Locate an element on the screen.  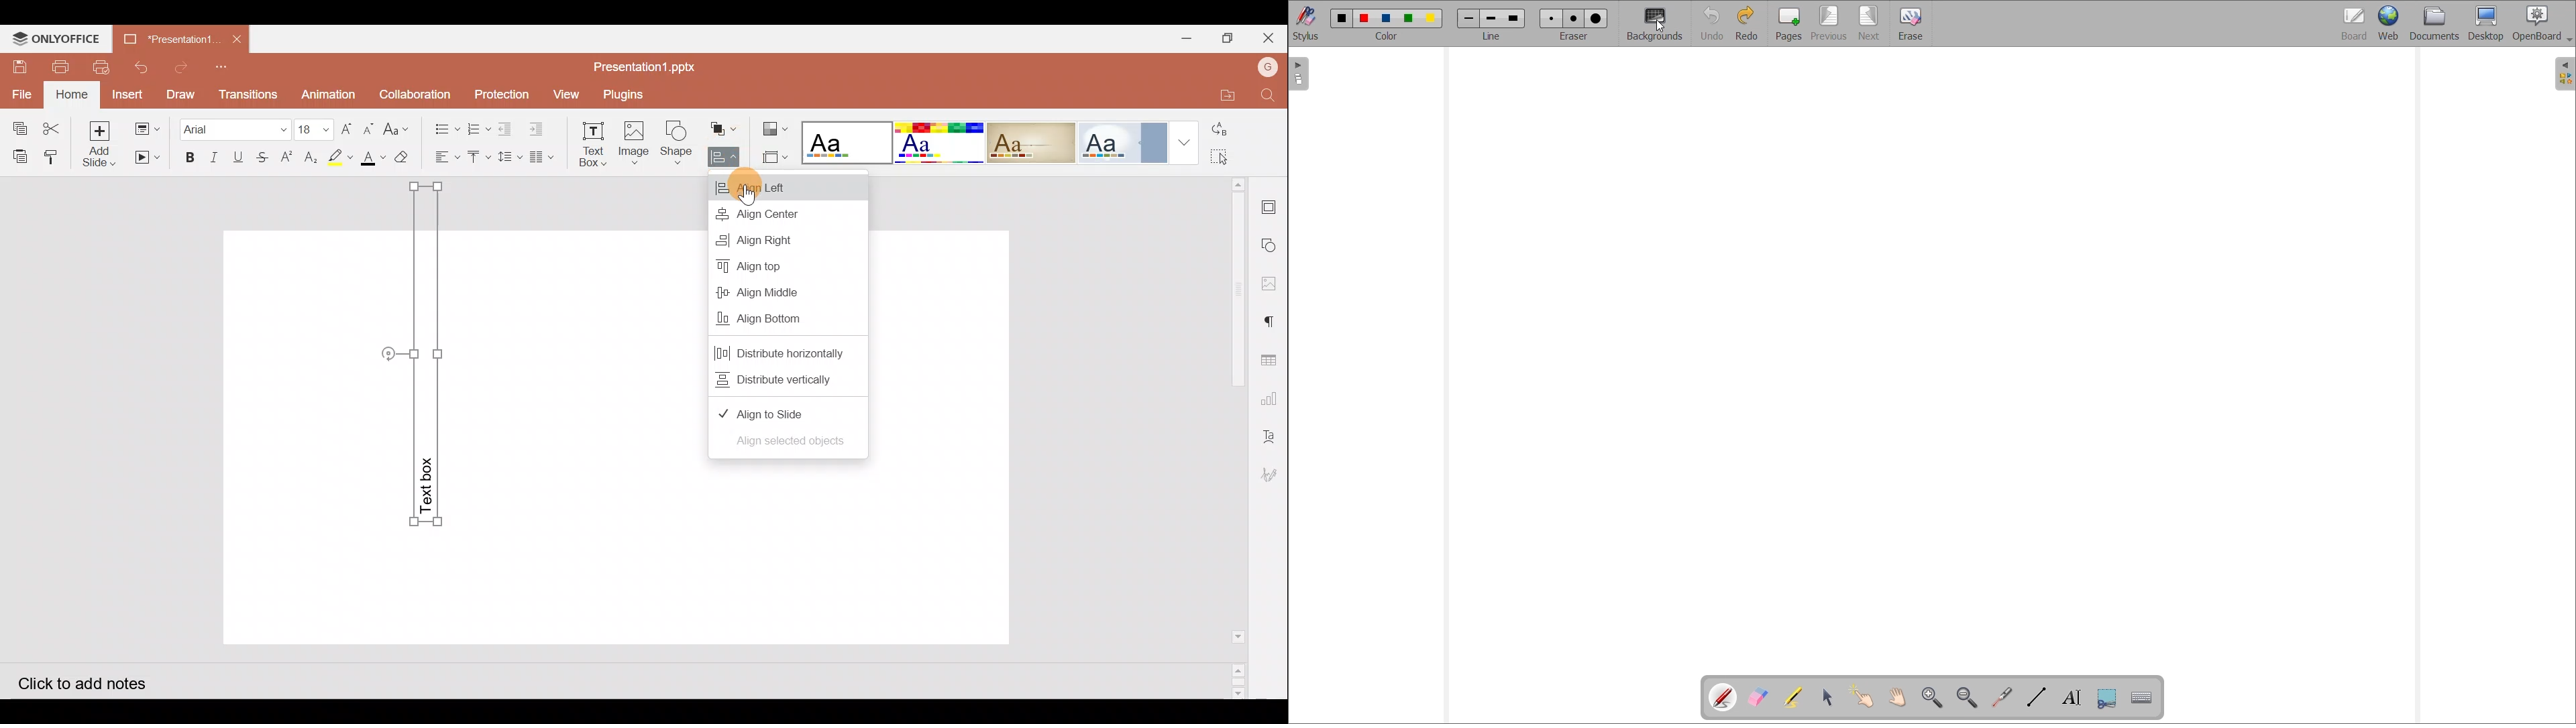
Align to slide is located at coordinates (782, 408).